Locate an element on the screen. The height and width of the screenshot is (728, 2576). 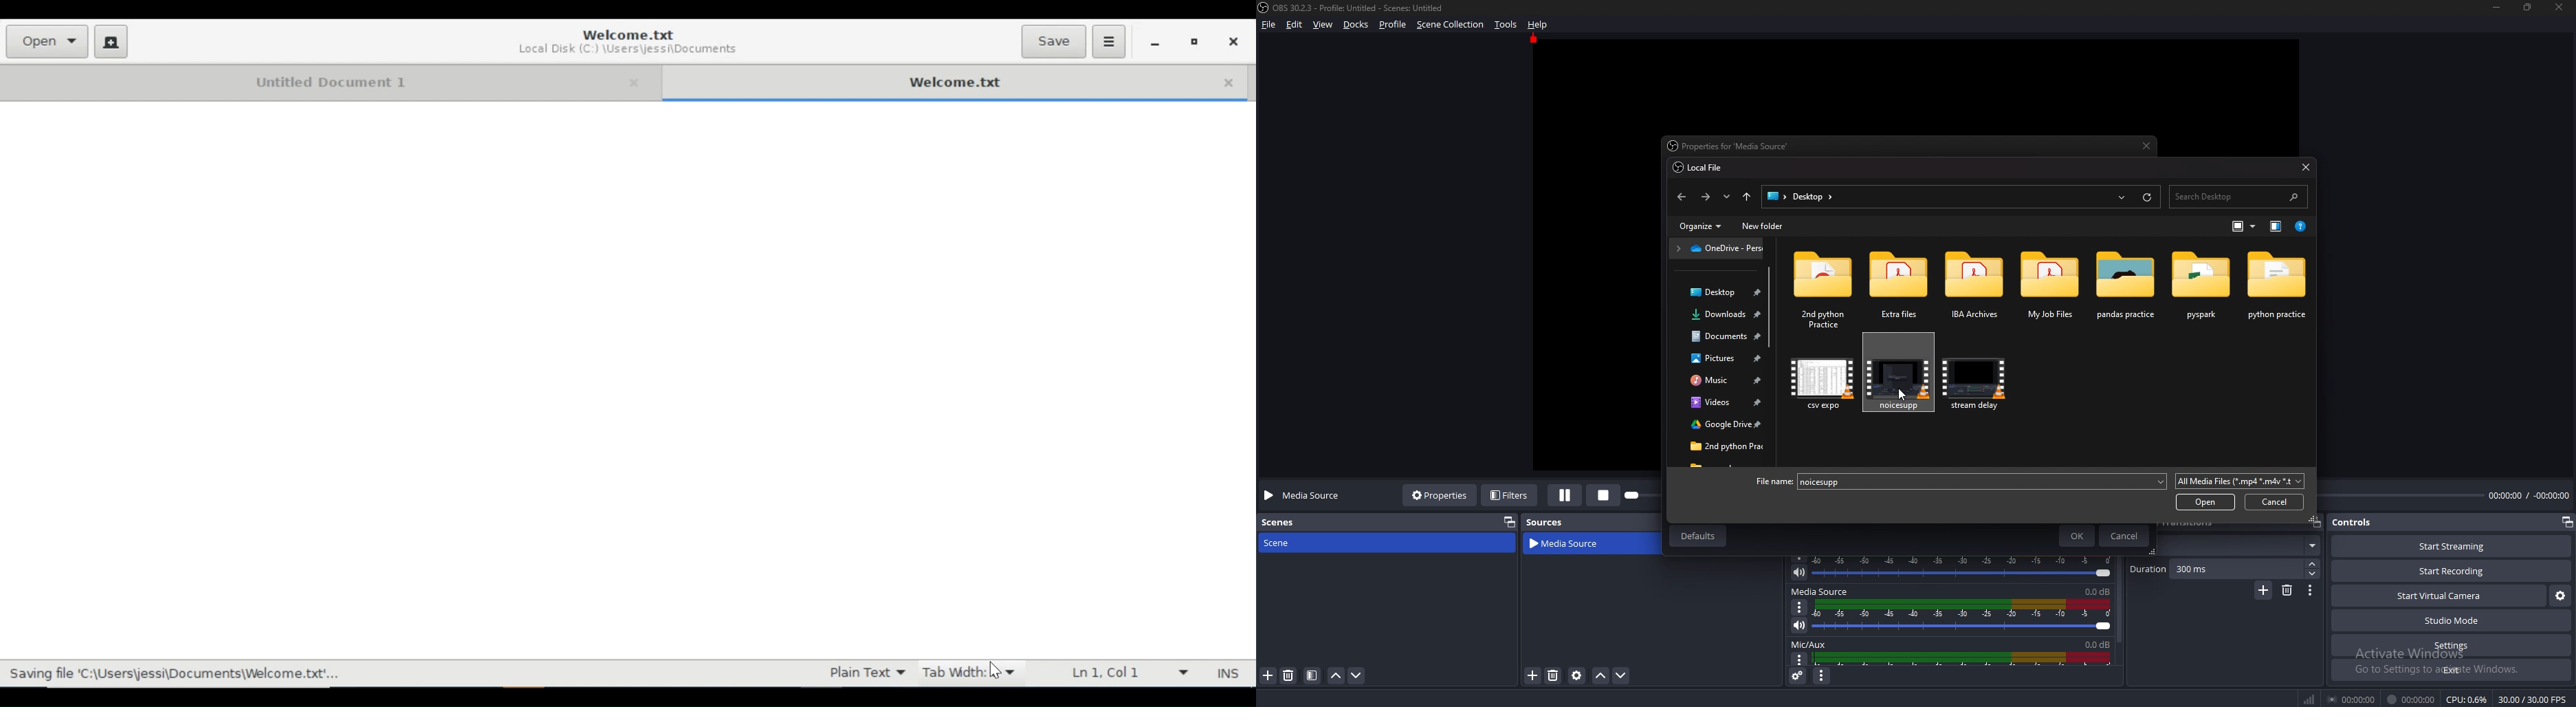
Options is located at coordinates (1800, 607).